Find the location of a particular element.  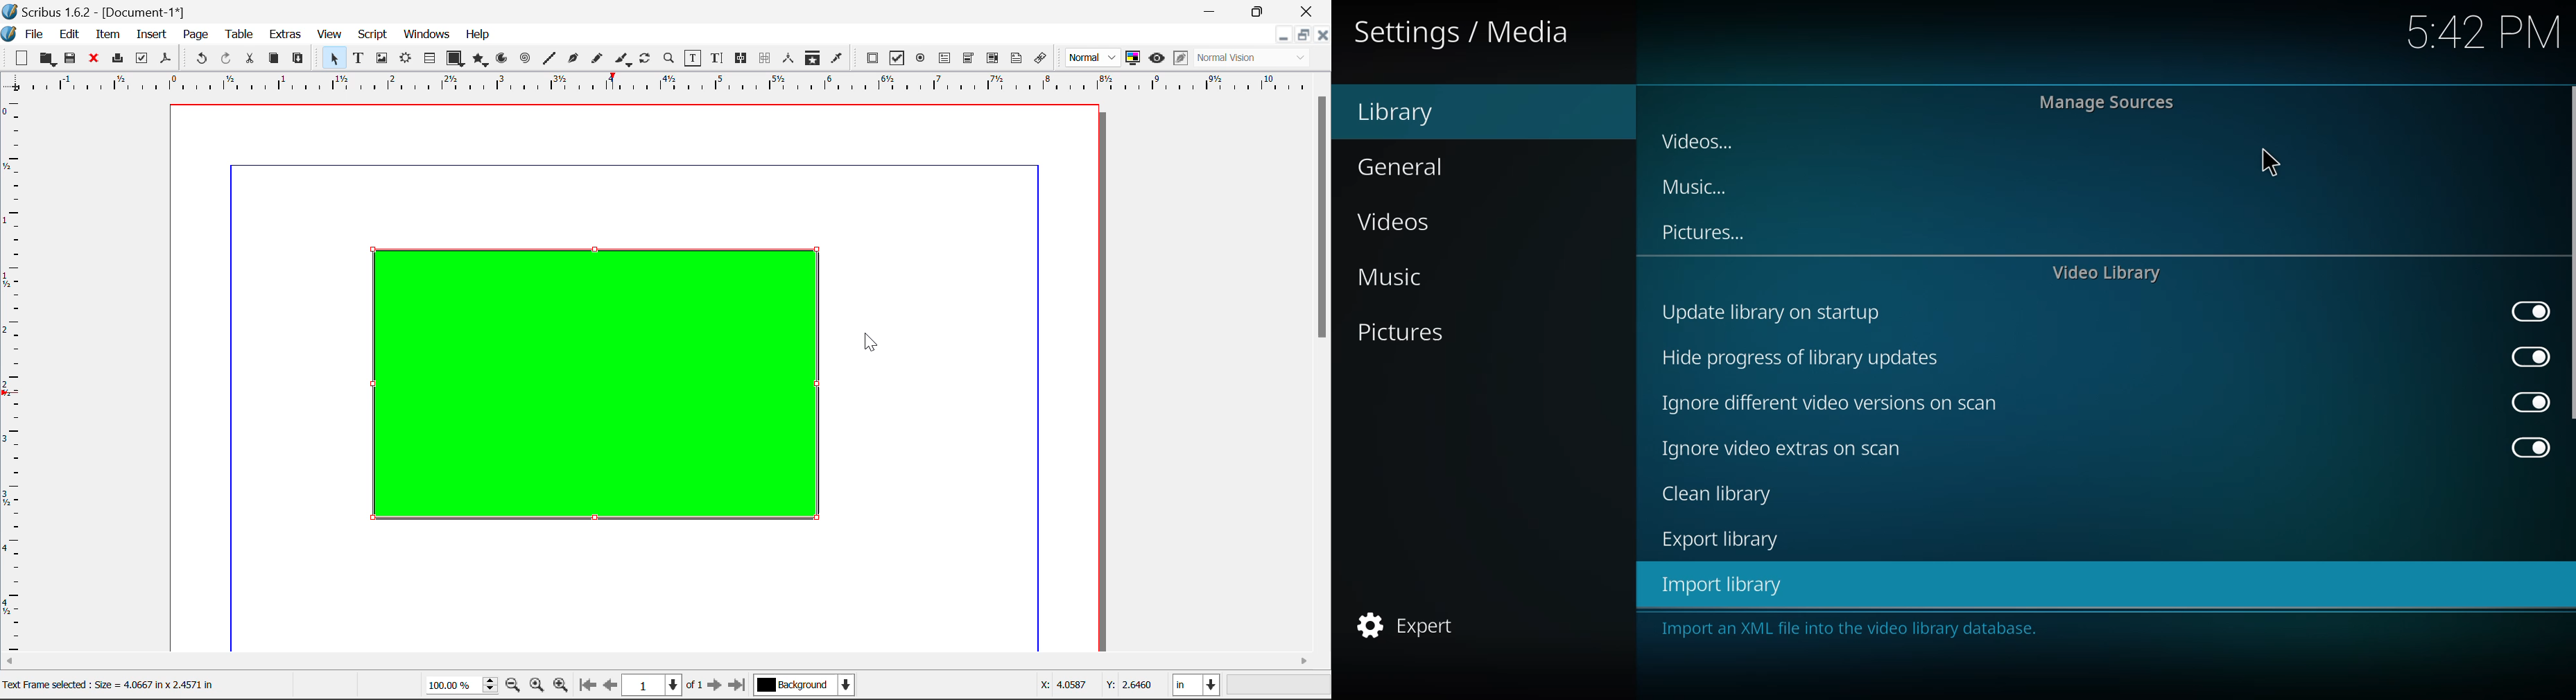

general is located at coordinates (1409, 164).